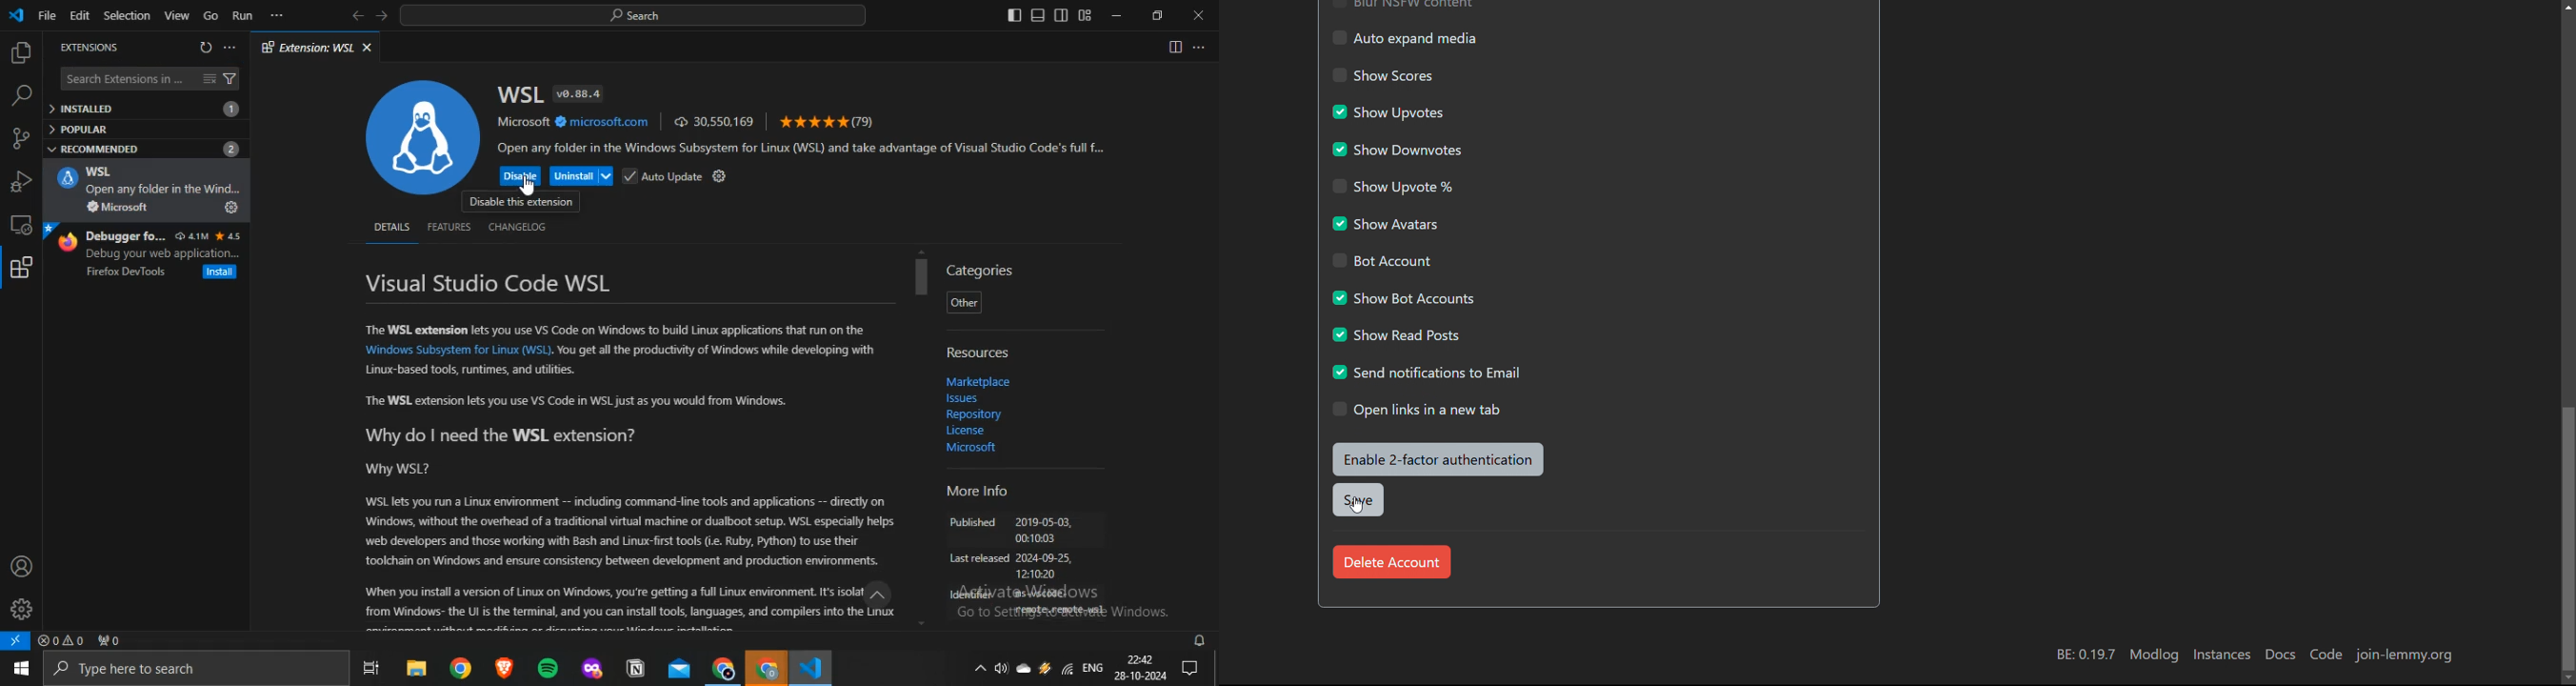  I want to click on Blur NSFW content, so click(1403, 6).